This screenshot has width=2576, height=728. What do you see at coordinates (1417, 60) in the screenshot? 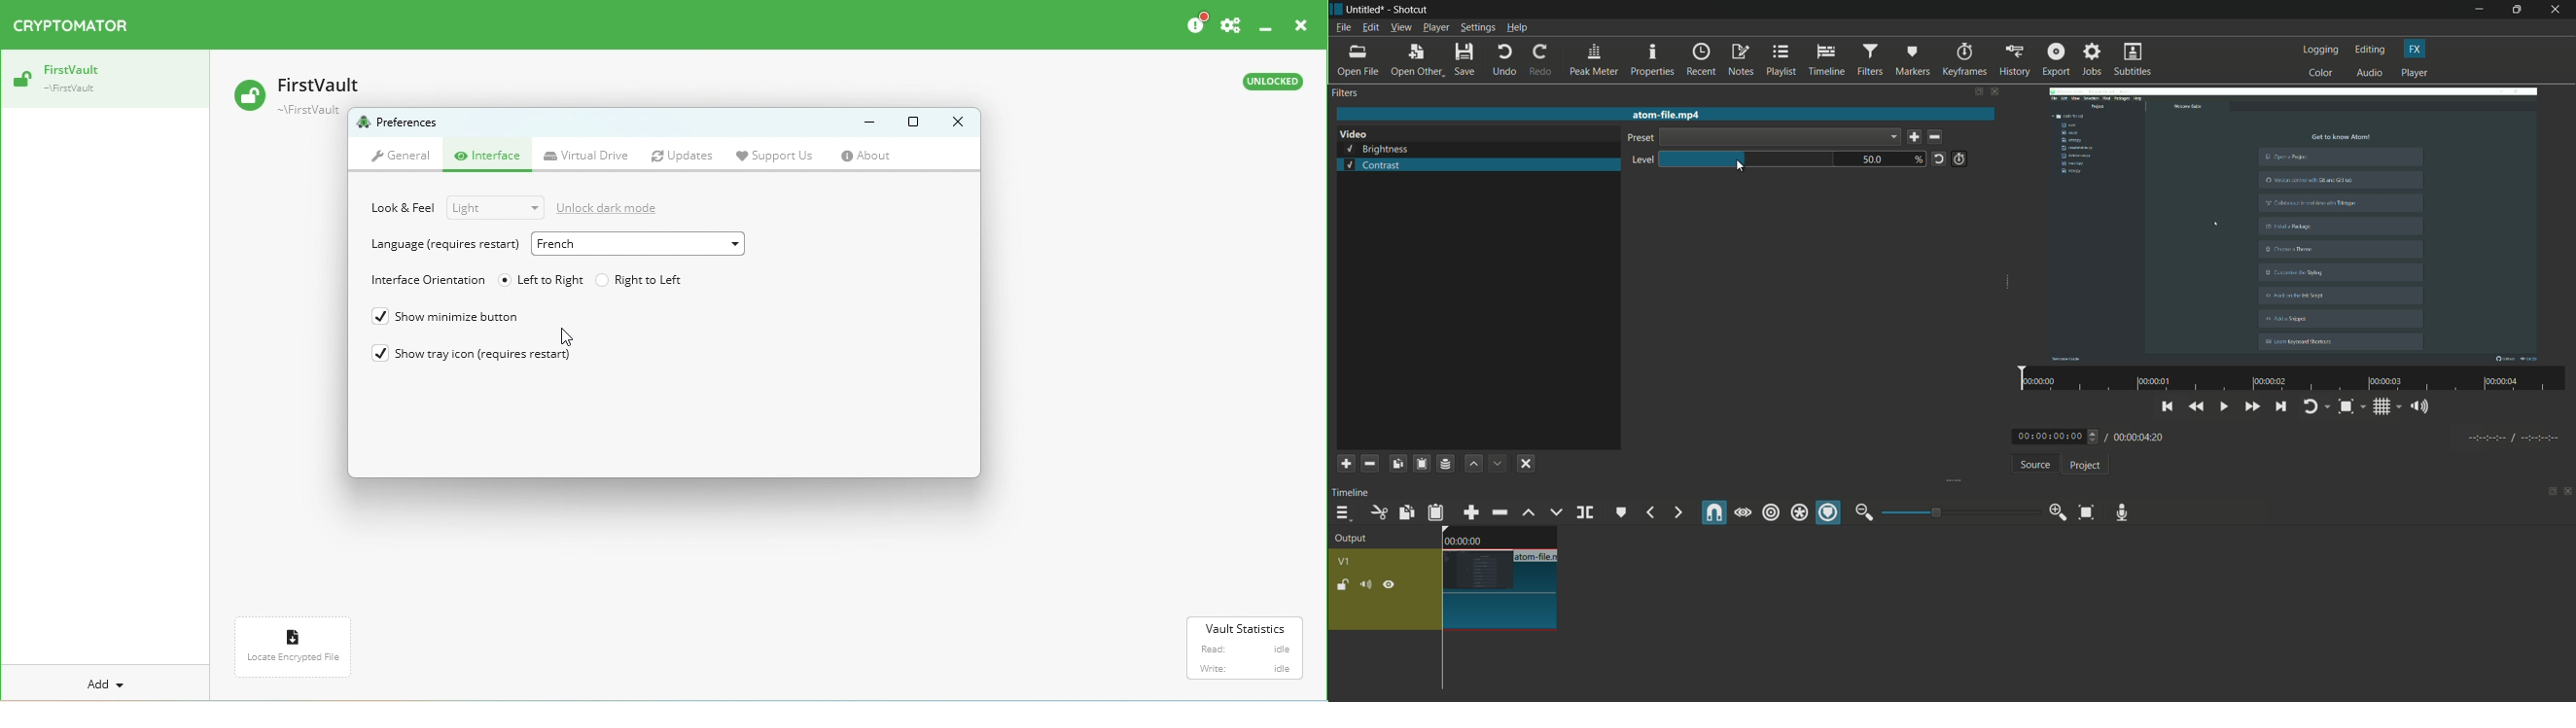
I see `open other` at bounding box center [1417, 60].